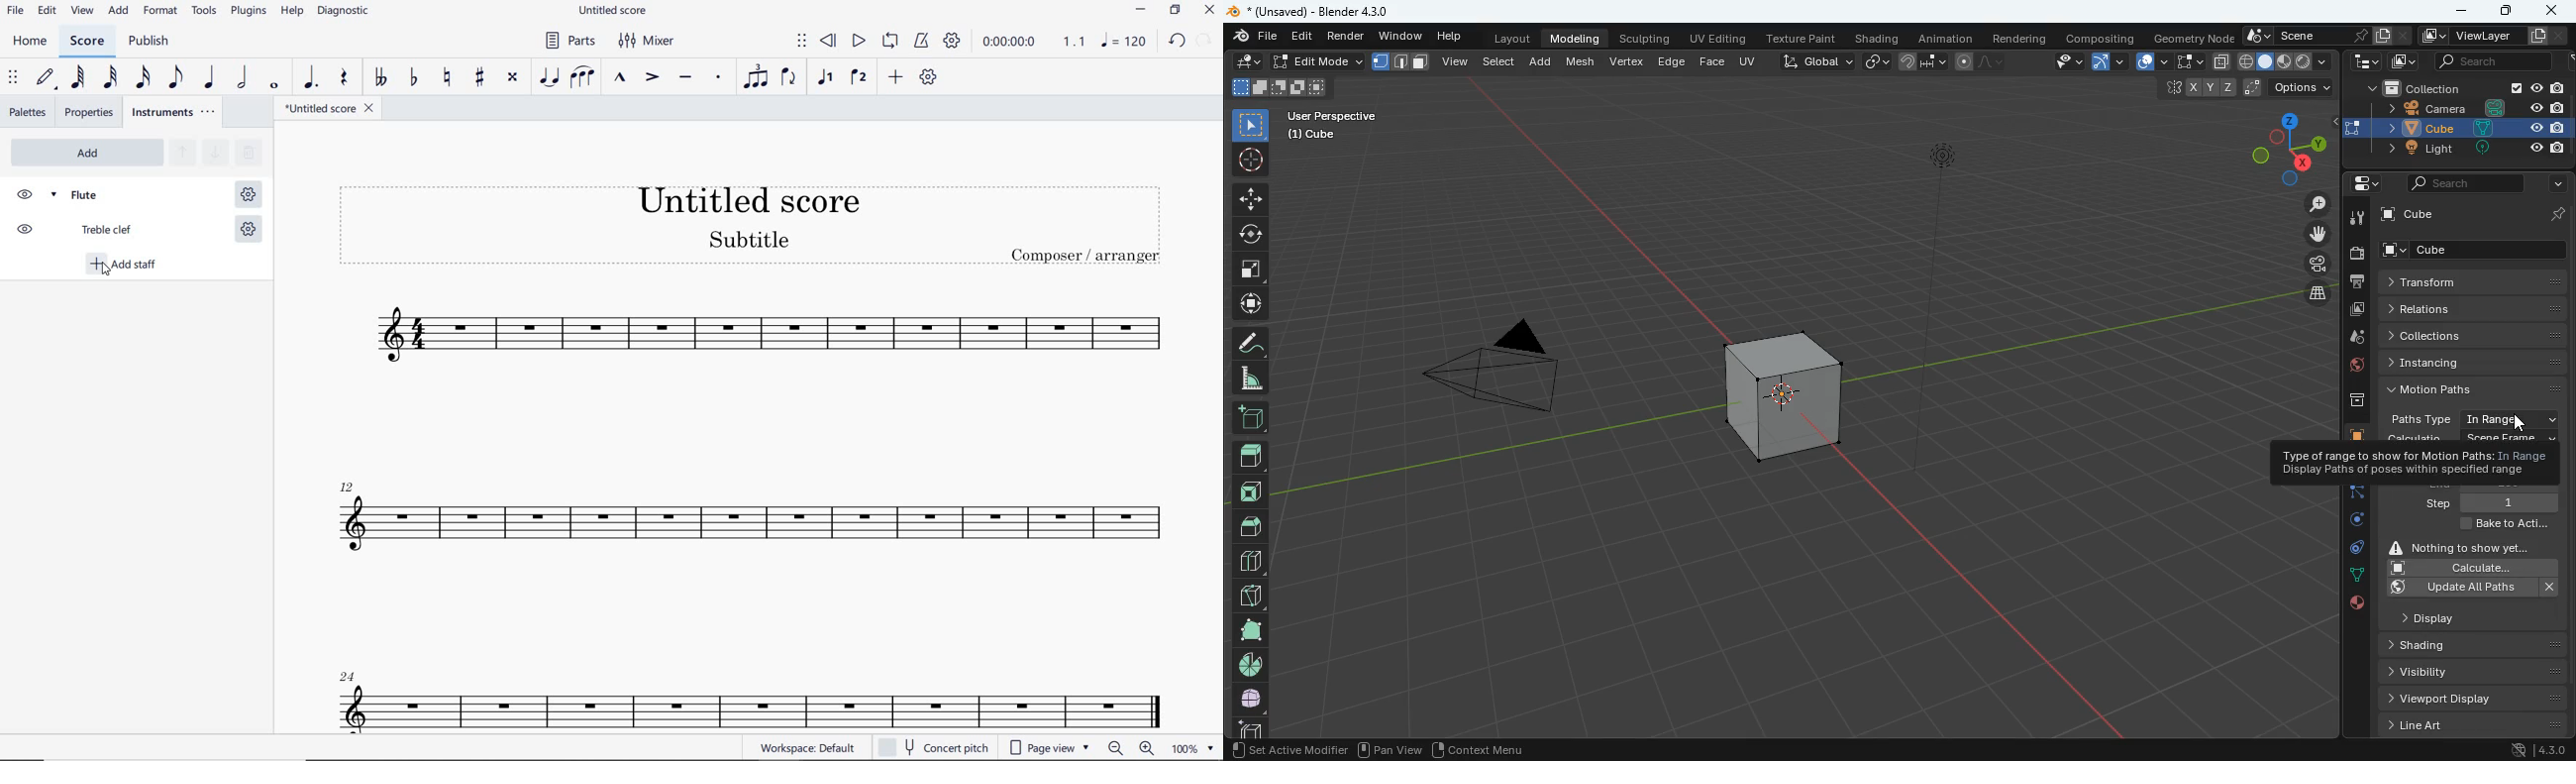 Image resolution: width=2576 pixels, height=784 pixels. What do you see at coordinates (2188, 60) in the screenshot?
I see `fullscreen` at bounding box center [2188, 60].